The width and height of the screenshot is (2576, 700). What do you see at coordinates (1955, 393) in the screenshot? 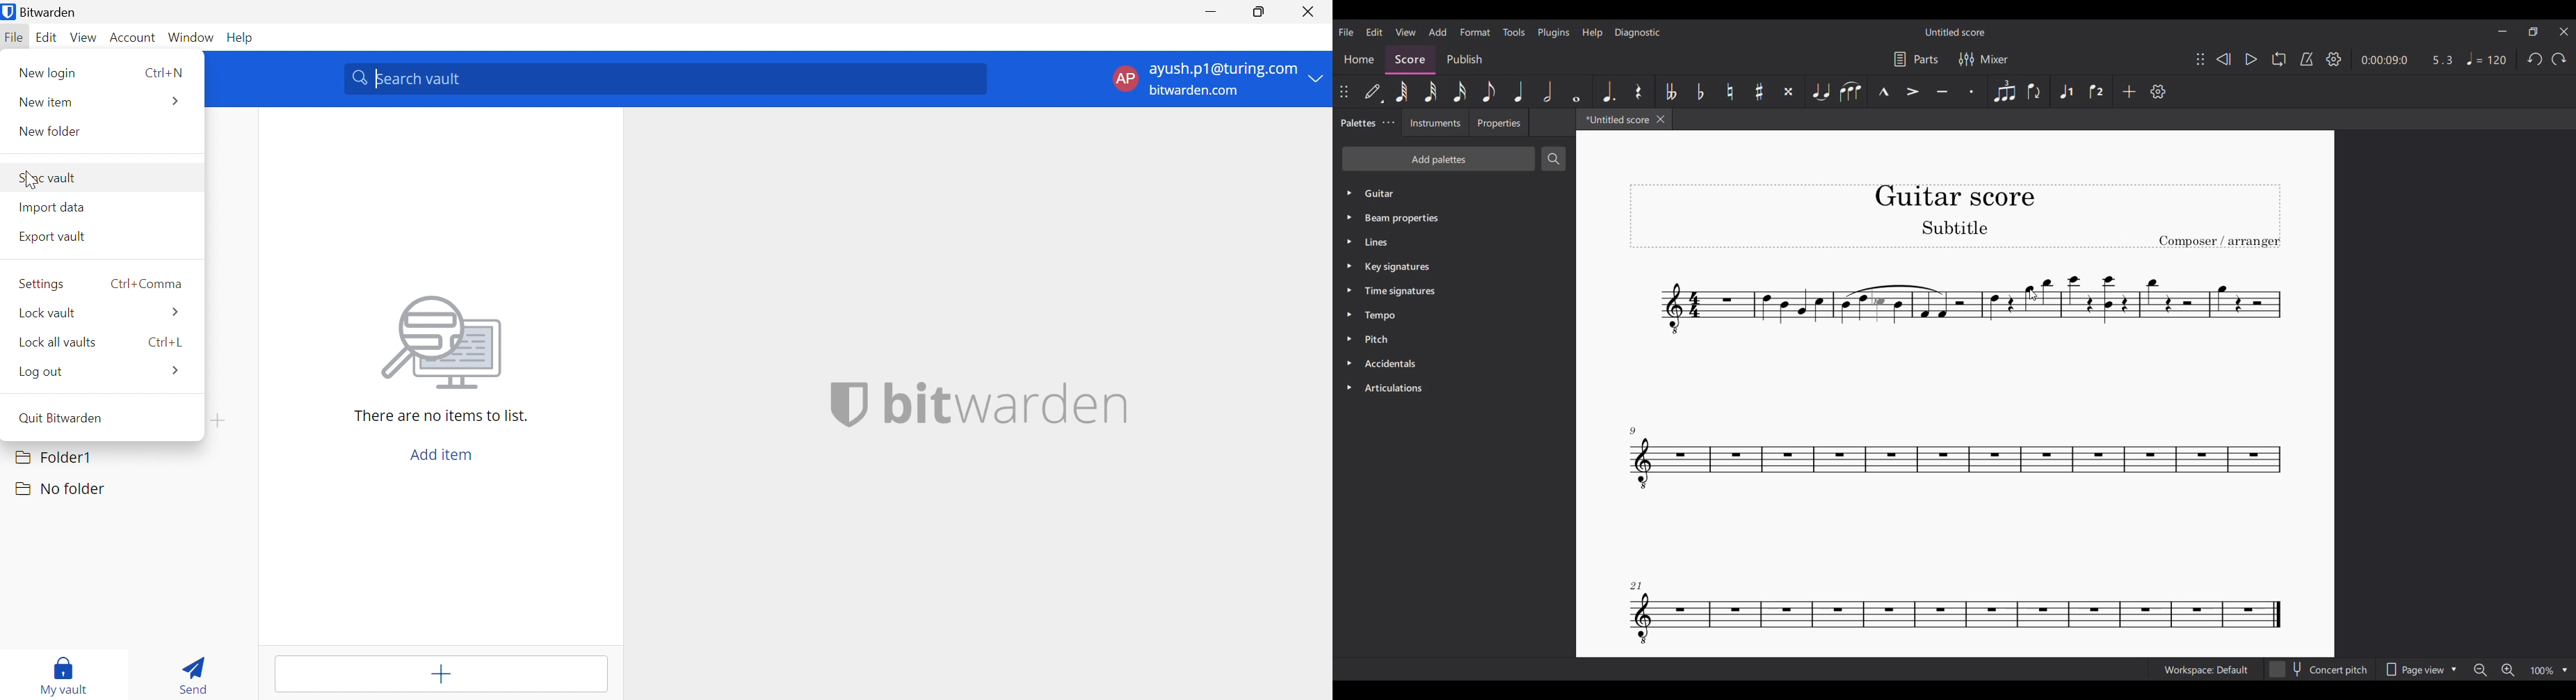
I see `Current score` at bounding box center [1955, 393].